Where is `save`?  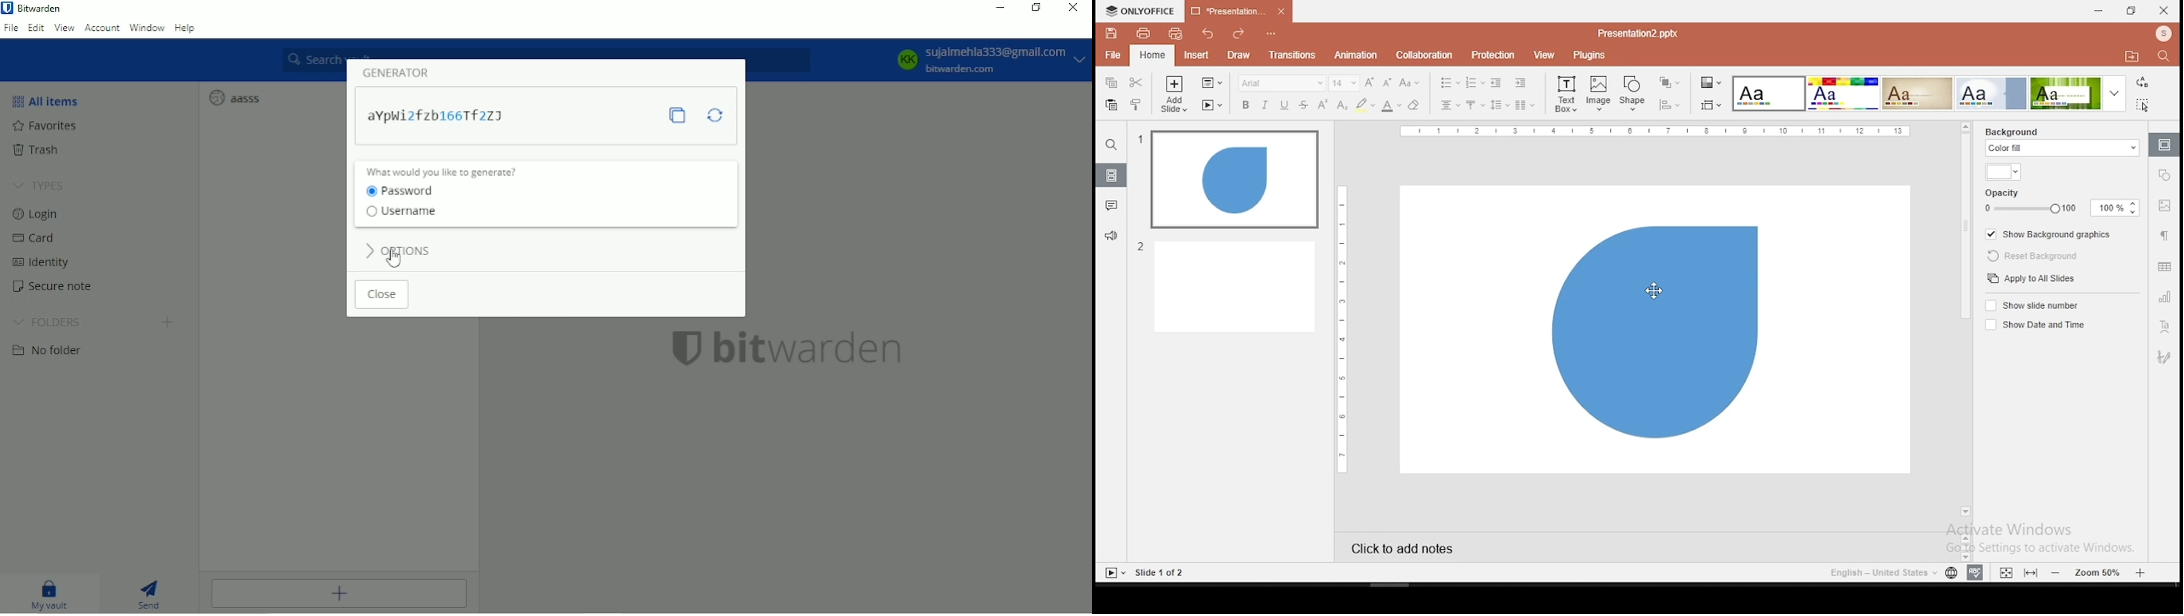 save is located at coordinates (1111, 33).